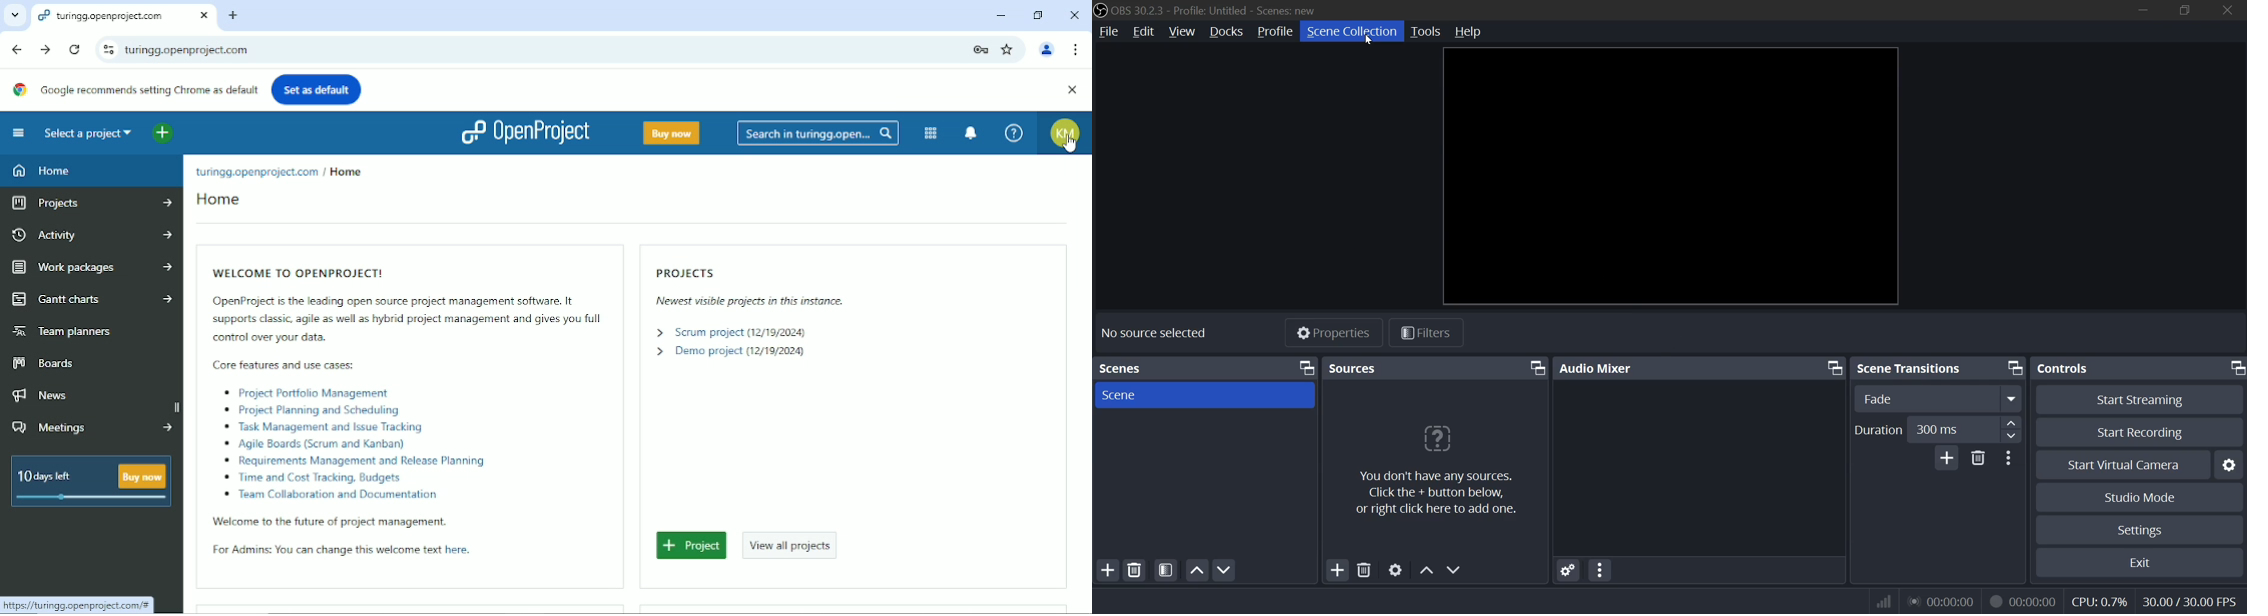  Describe the element at coordinates (2100, 600) in the screenshot. I see `cpu` at that location.